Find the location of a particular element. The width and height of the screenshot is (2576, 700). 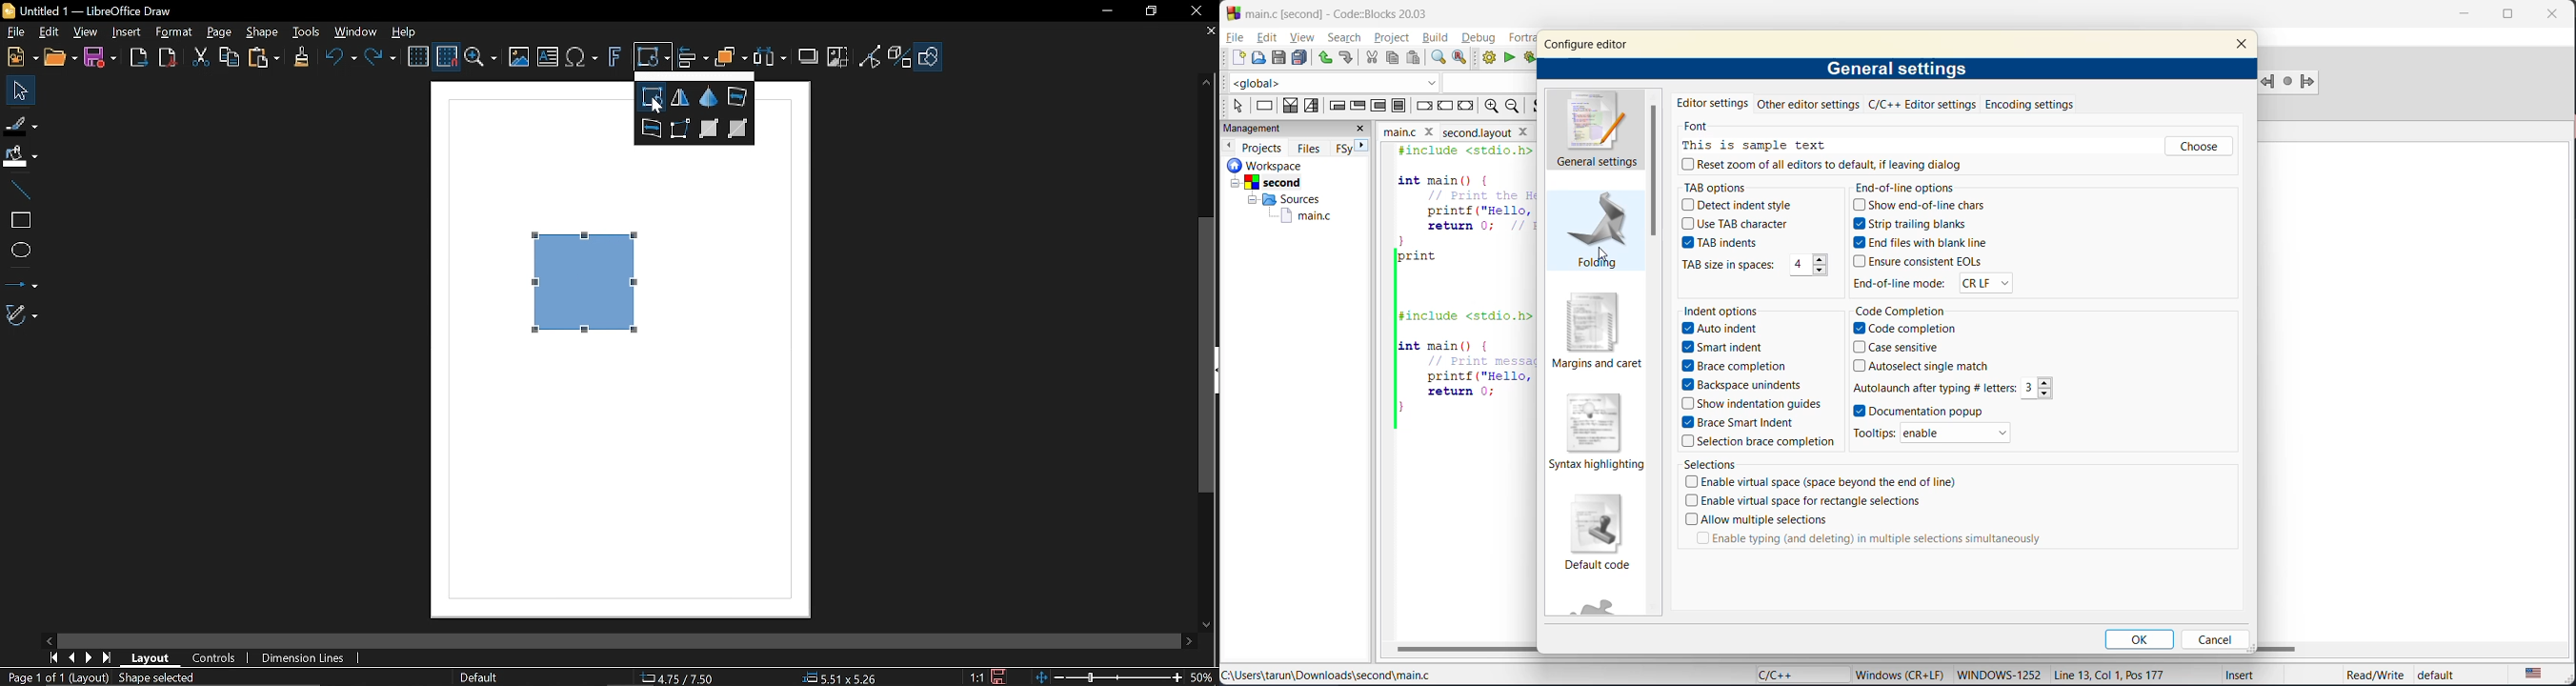

build and run is located at coordinates (1533, 57).